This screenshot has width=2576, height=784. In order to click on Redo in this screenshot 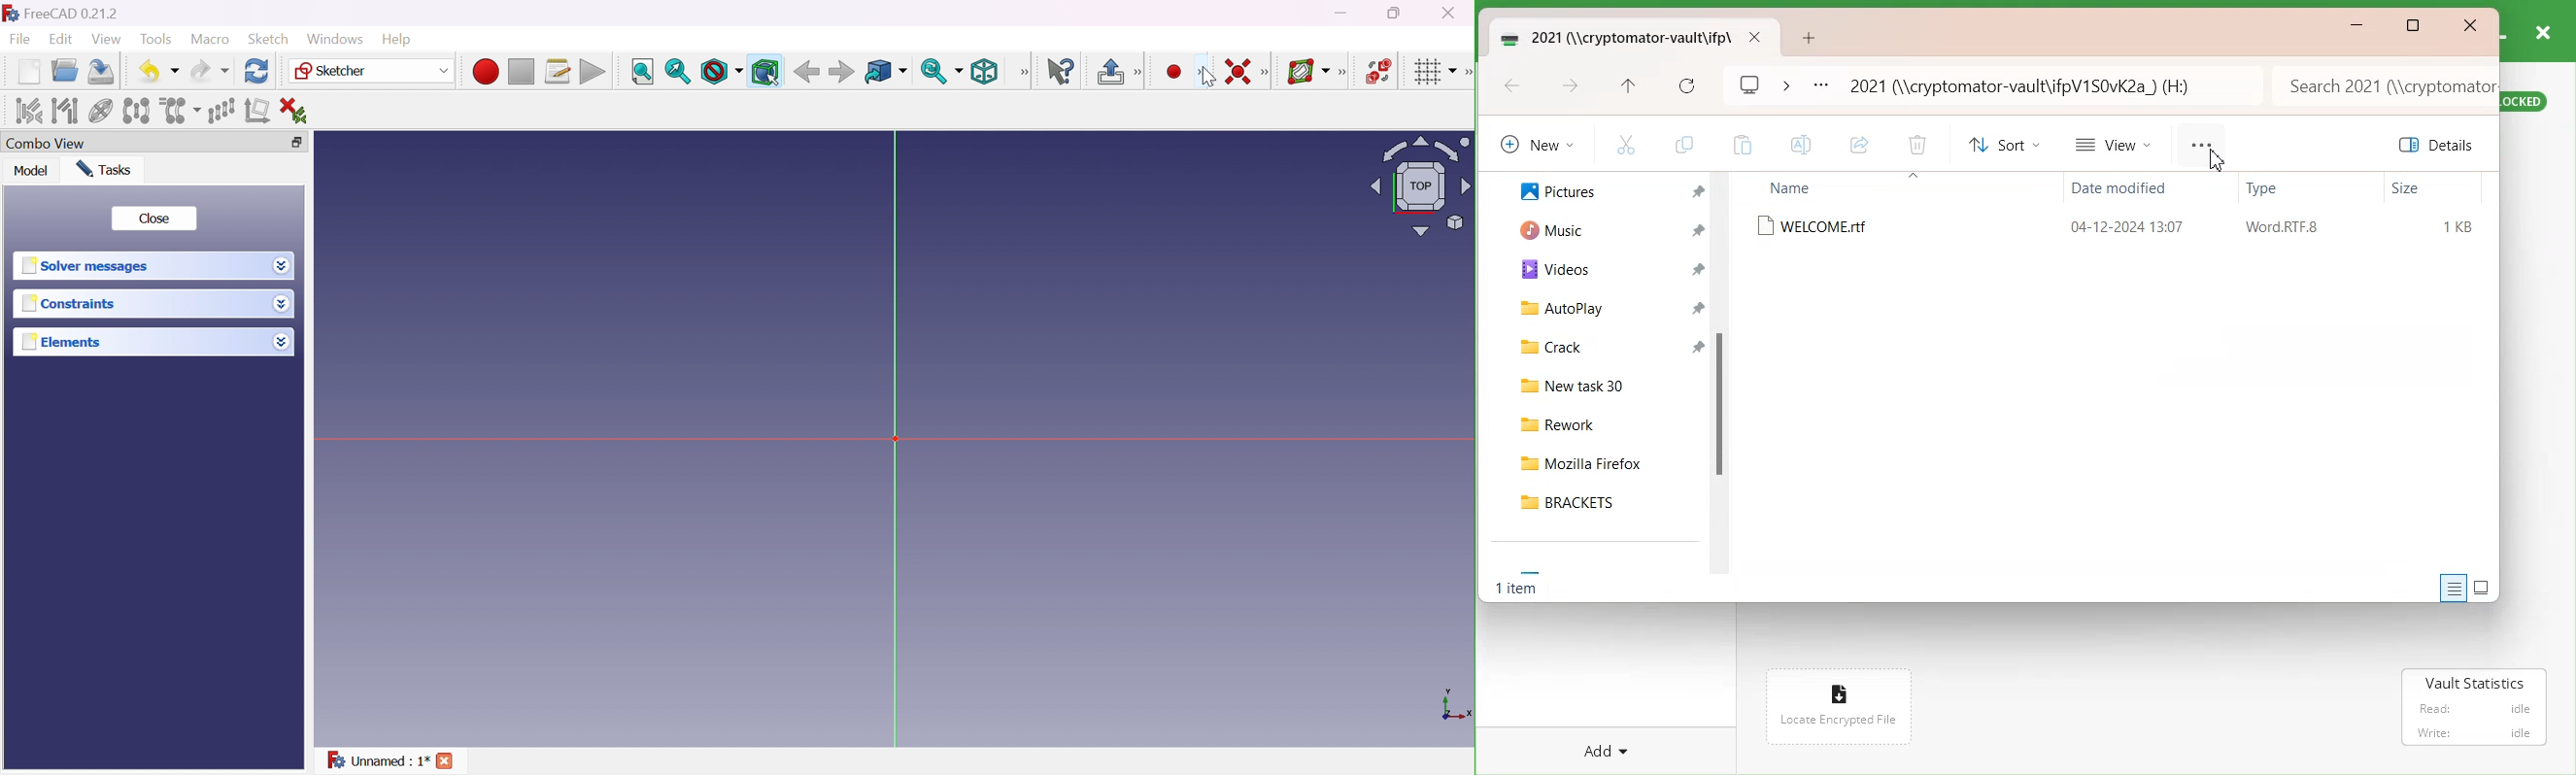, I will do `click(208, 72)`.